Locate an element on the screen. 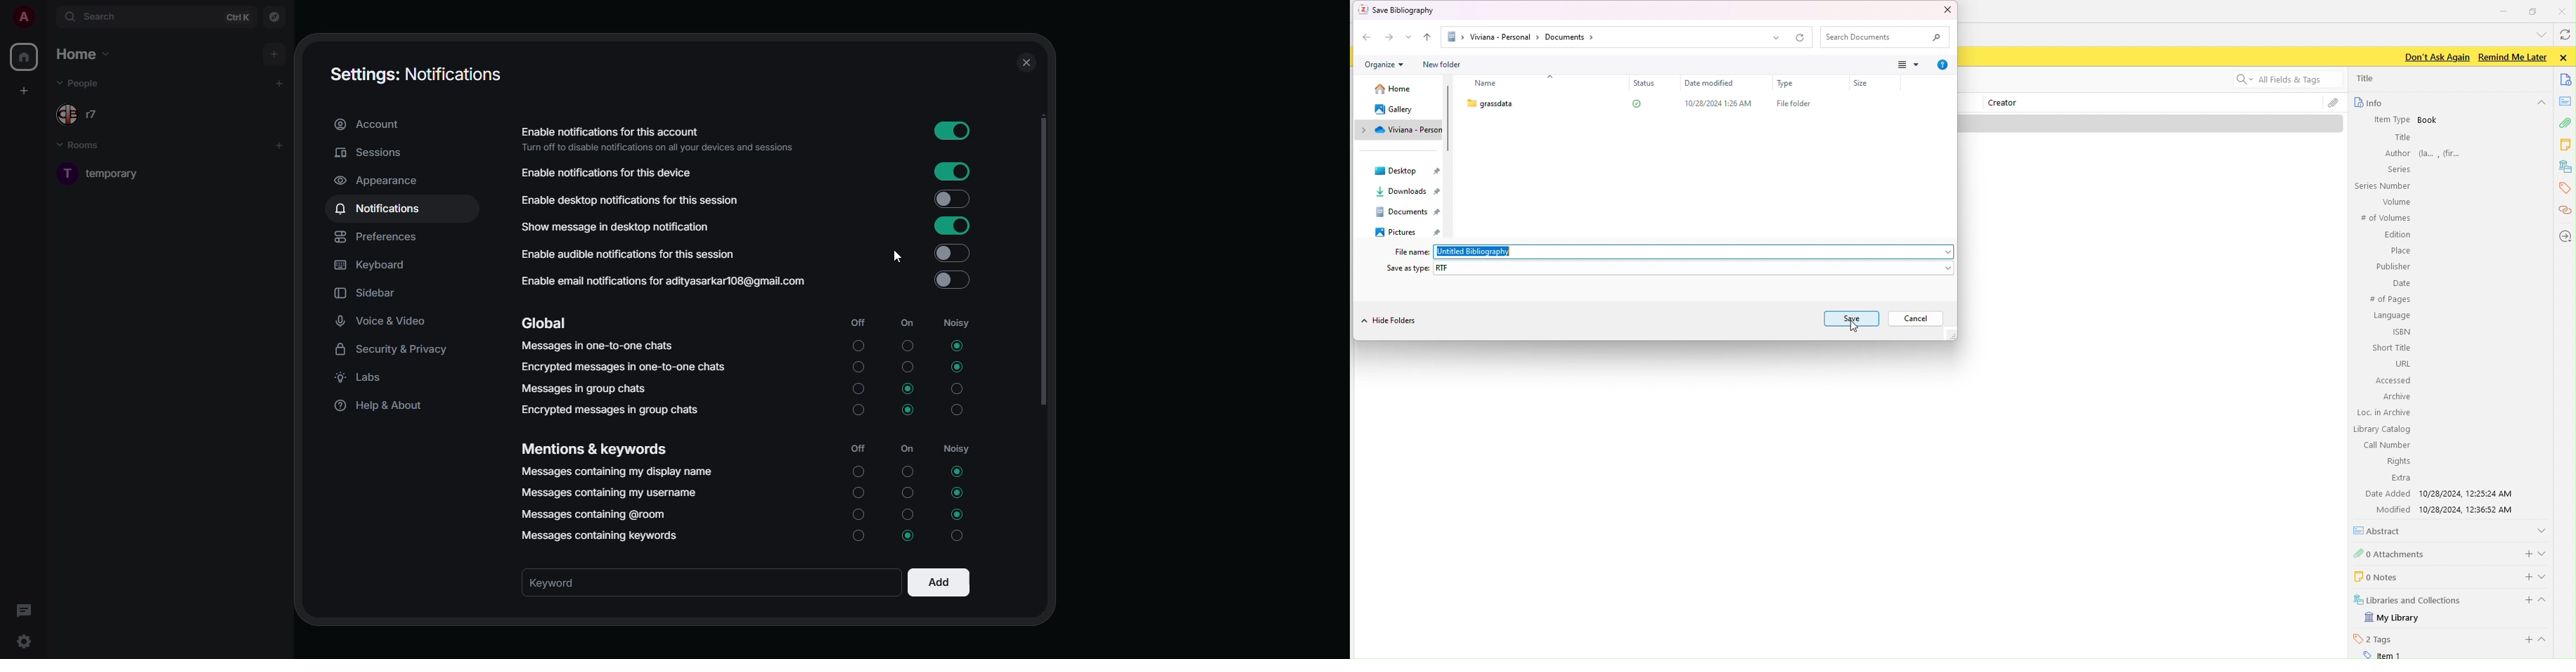  help & about is located at coordinates (382, 407).